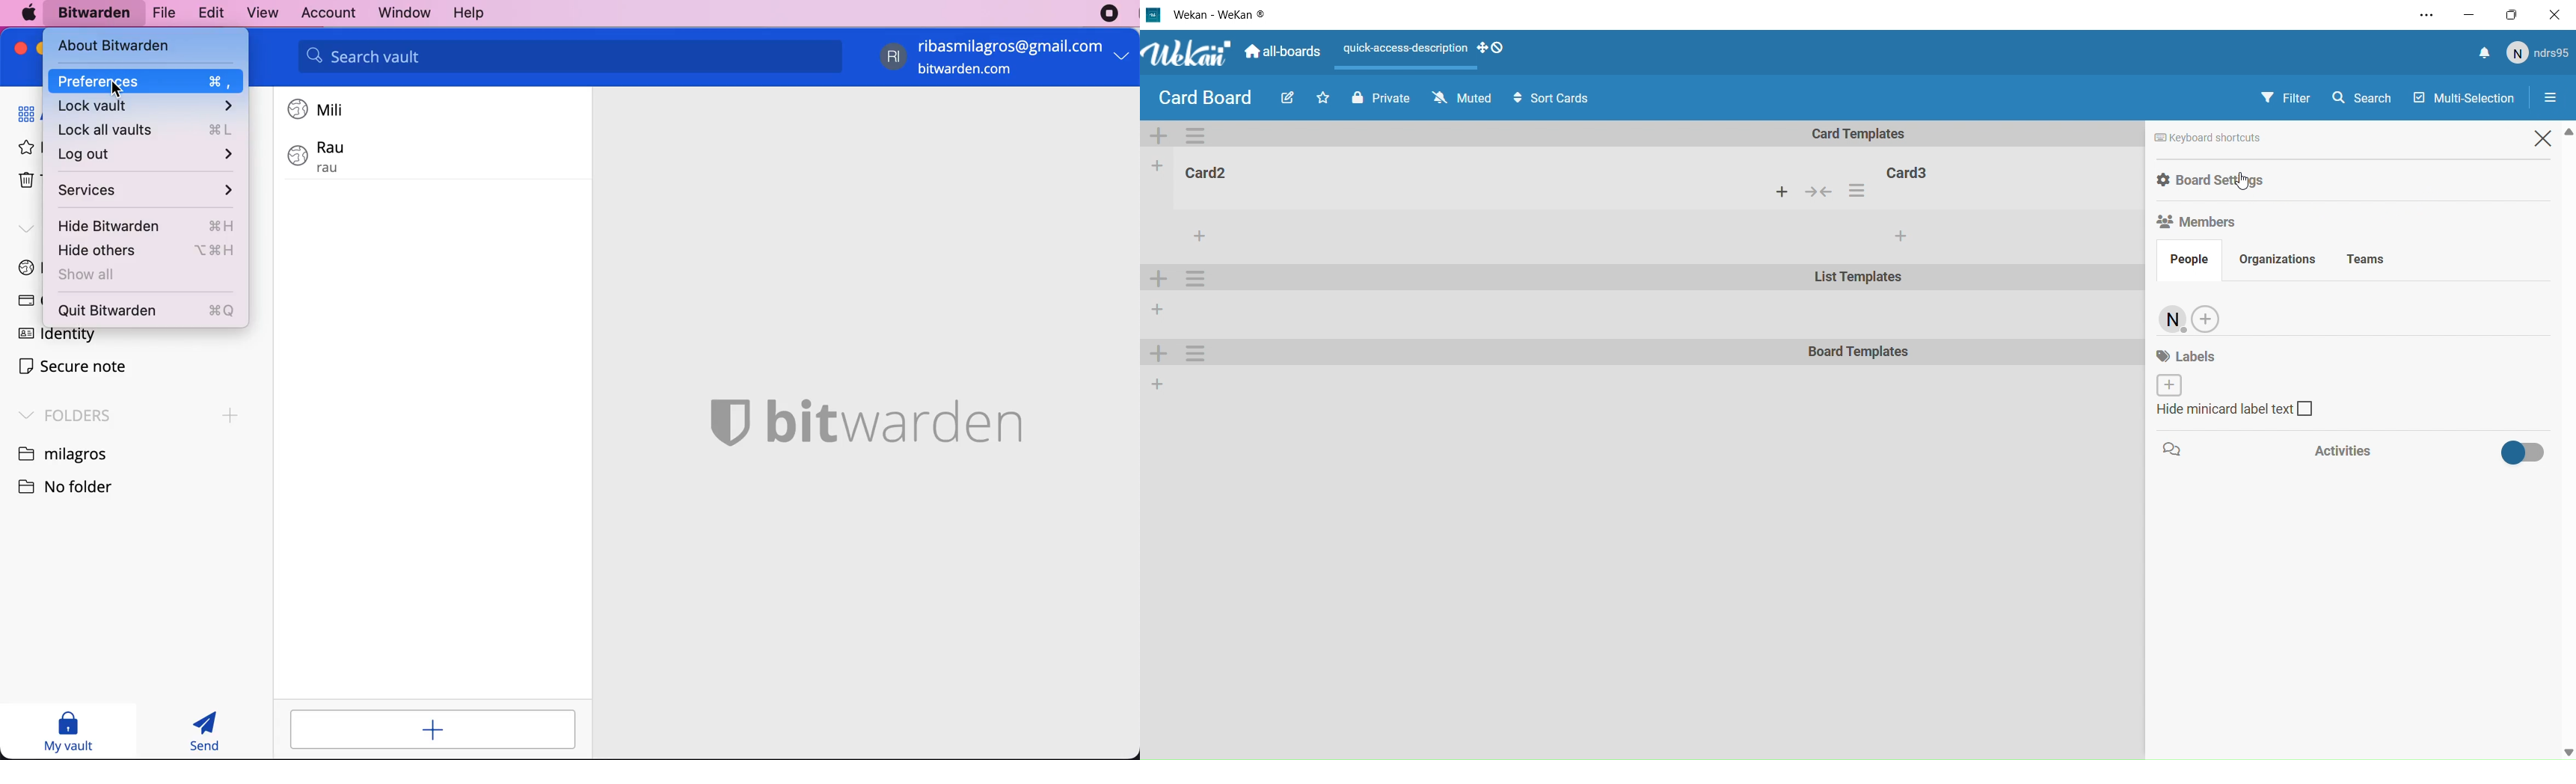 The image size is (2576, 784). I want to click on recording stopped, so click(1109, 14).